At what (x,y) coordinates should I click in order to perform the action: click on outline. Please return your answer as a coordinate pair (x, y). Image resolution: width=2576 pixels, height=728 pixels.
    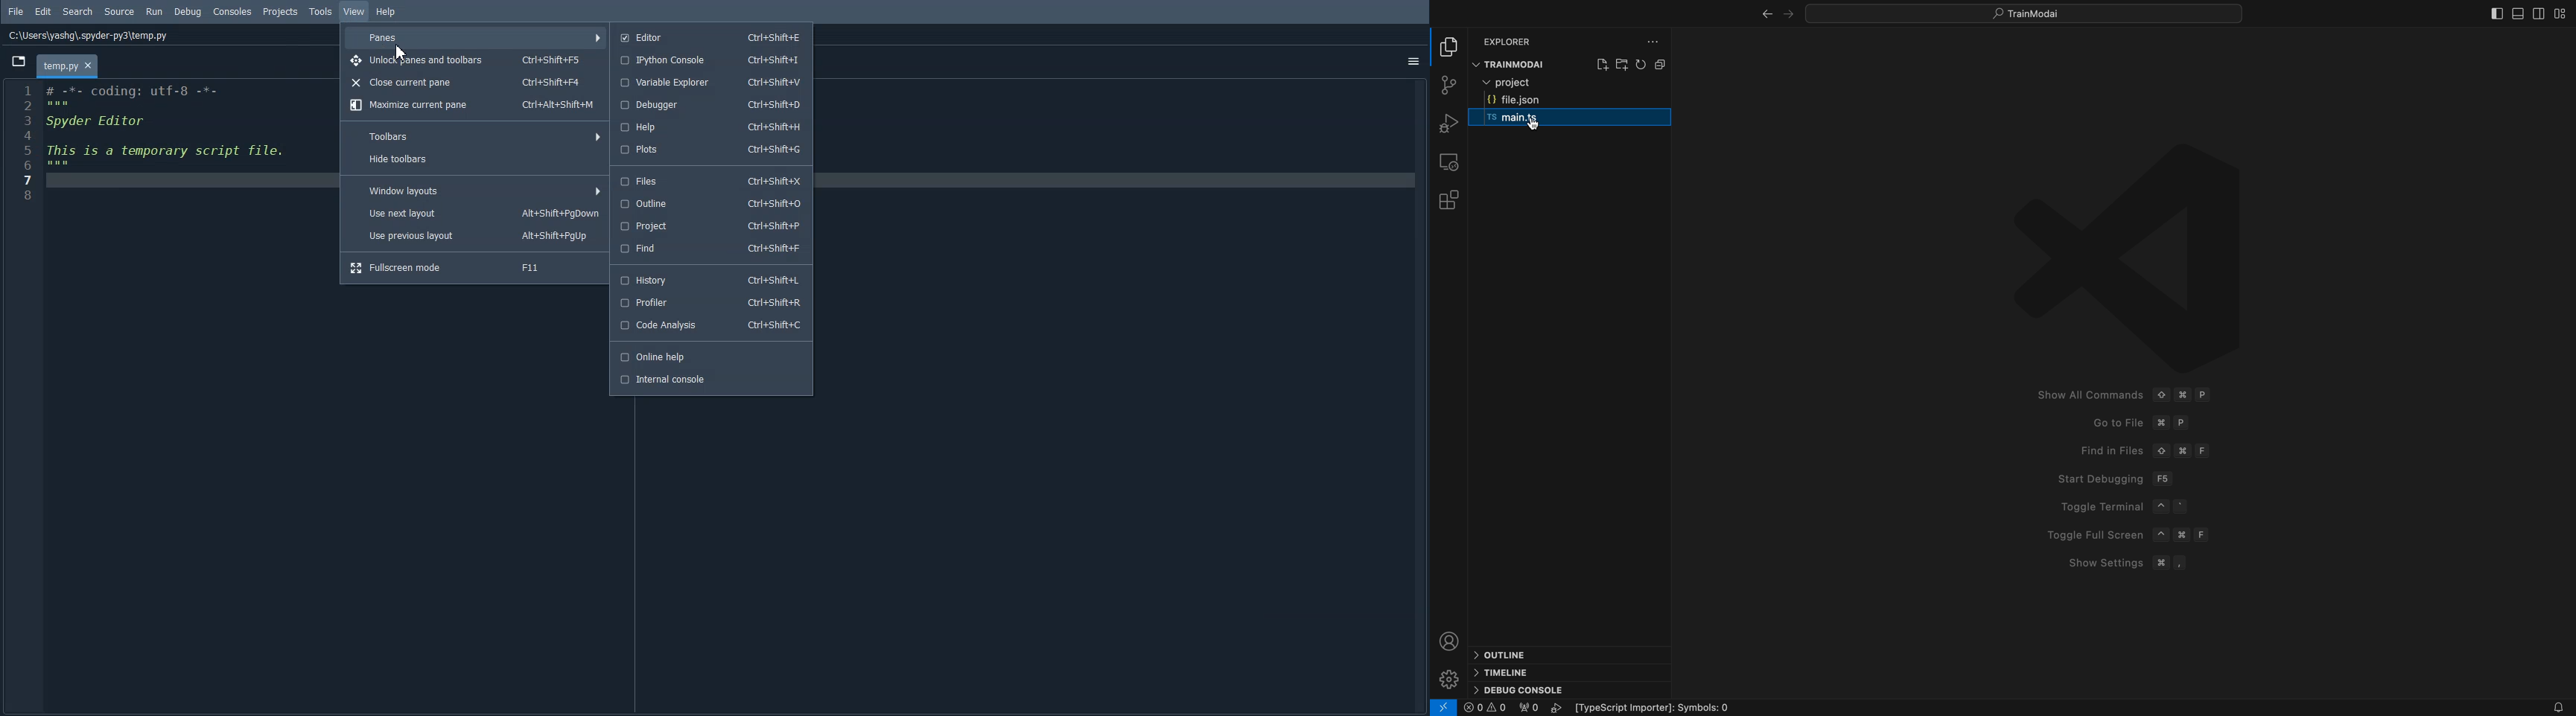
    Looking at the image, I should click on (1520, 654).